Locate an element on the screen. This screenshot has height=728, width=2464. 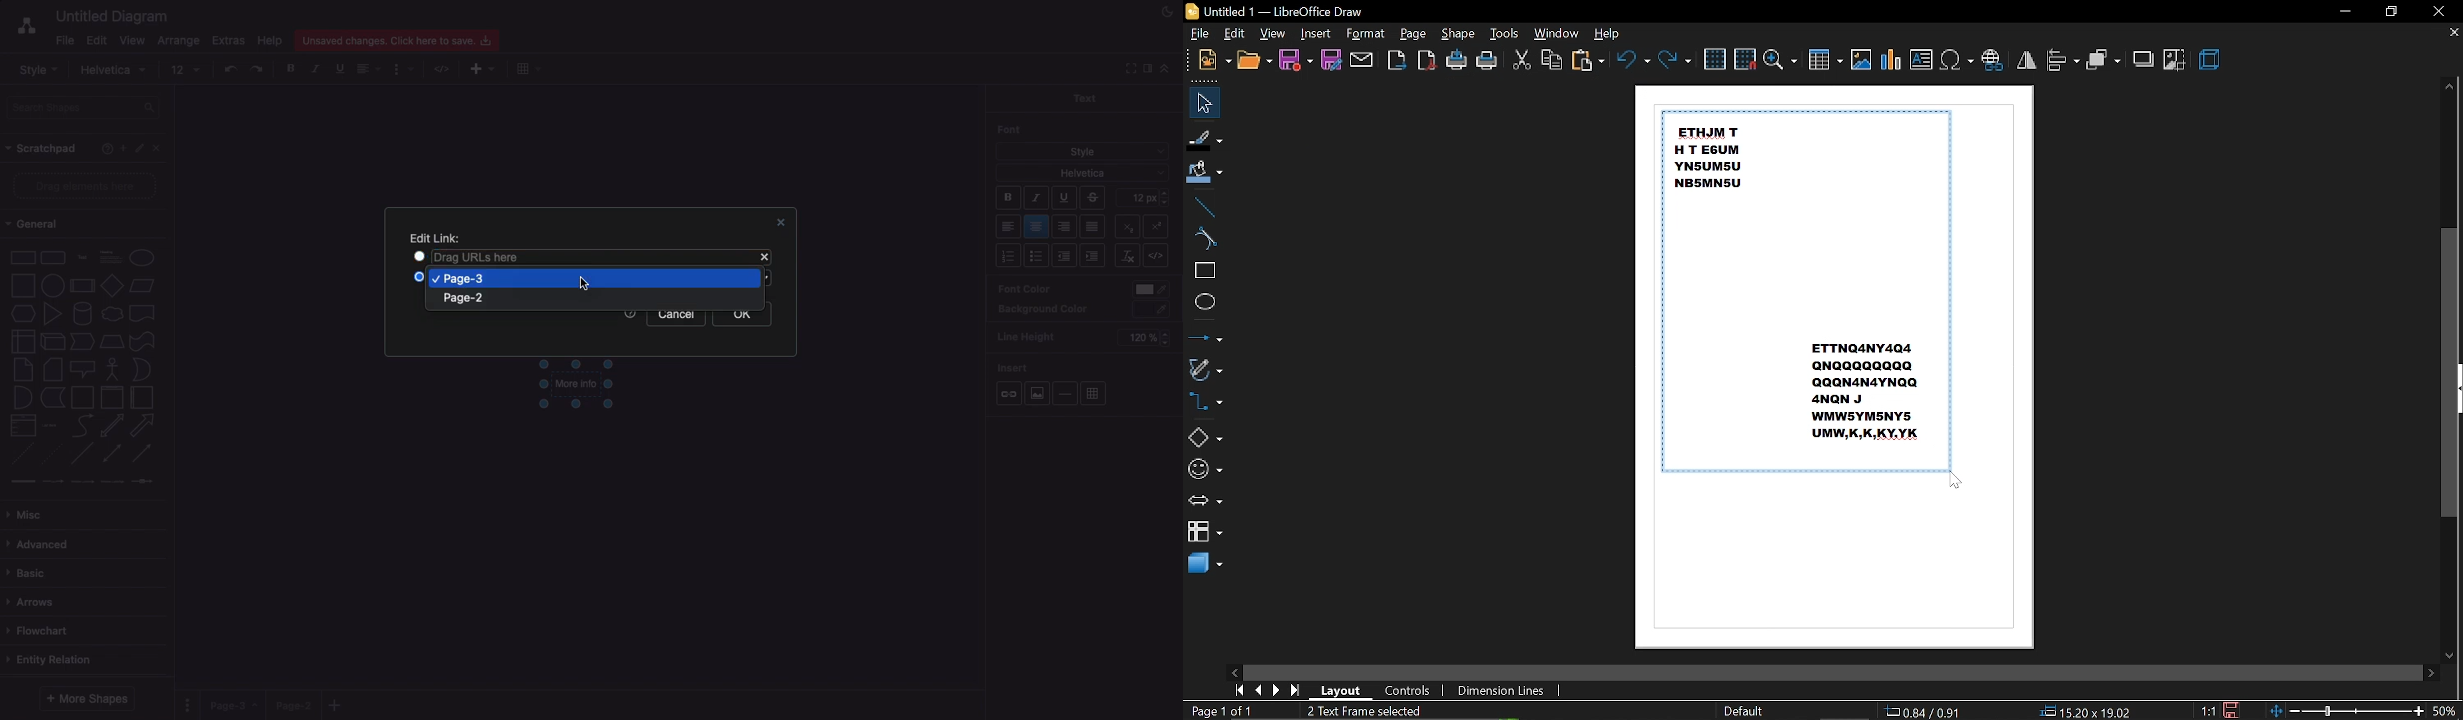
Flowchart is located at coordinates (45, 631).